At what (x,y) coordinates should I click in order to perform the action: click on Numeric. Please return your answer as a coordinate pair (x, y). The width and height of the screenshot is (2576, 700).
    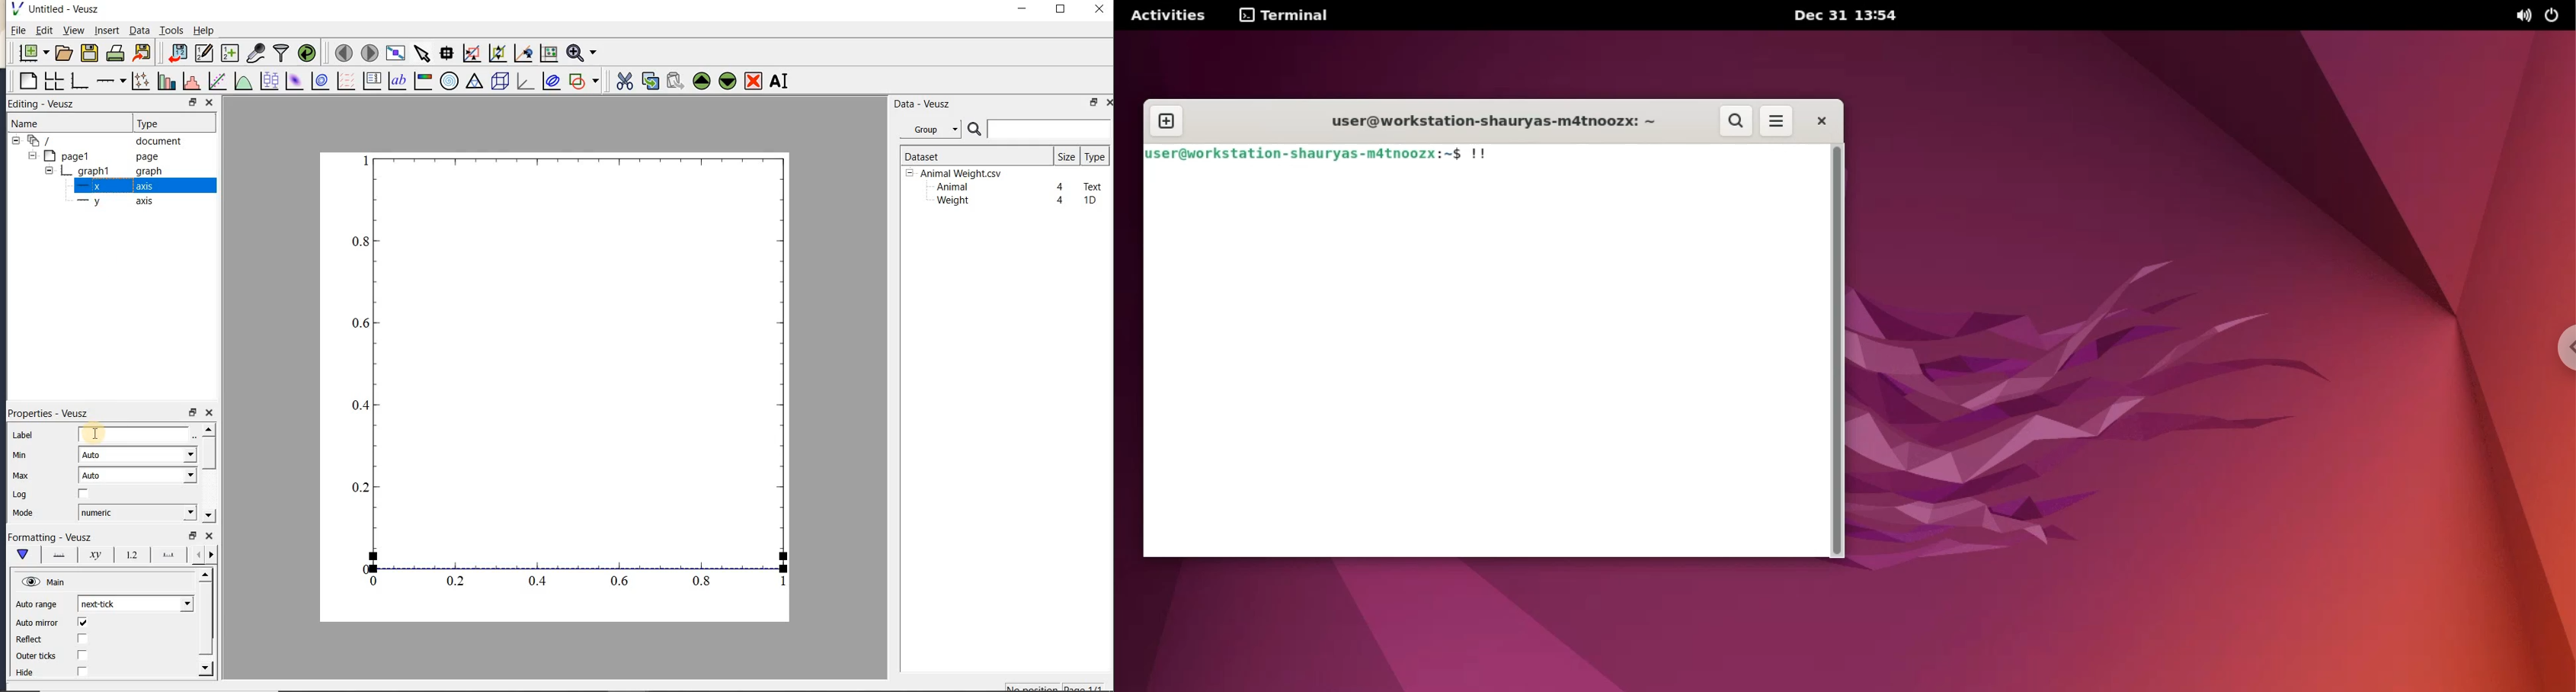
    Looking at the image, I should click on (137, 512).